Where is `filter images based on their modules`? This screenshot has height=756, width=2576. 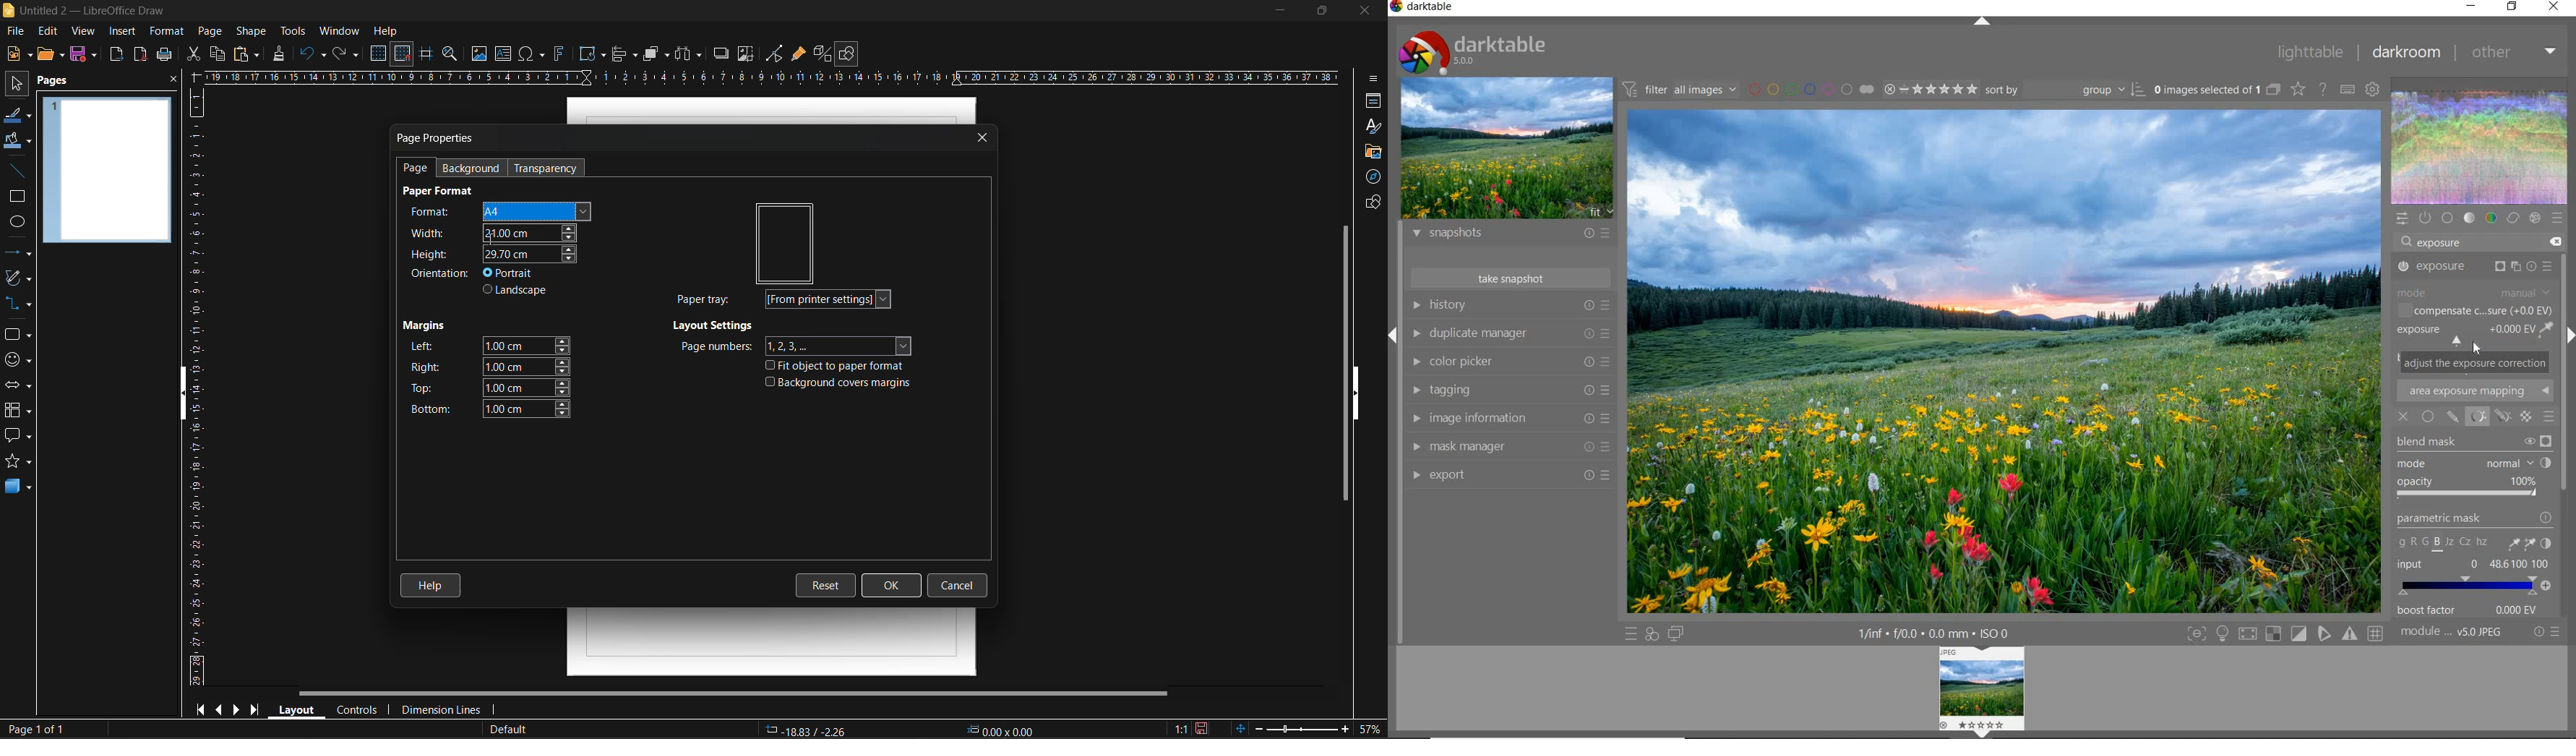
filter images based on their modules is located at coordinates (1681, 88).